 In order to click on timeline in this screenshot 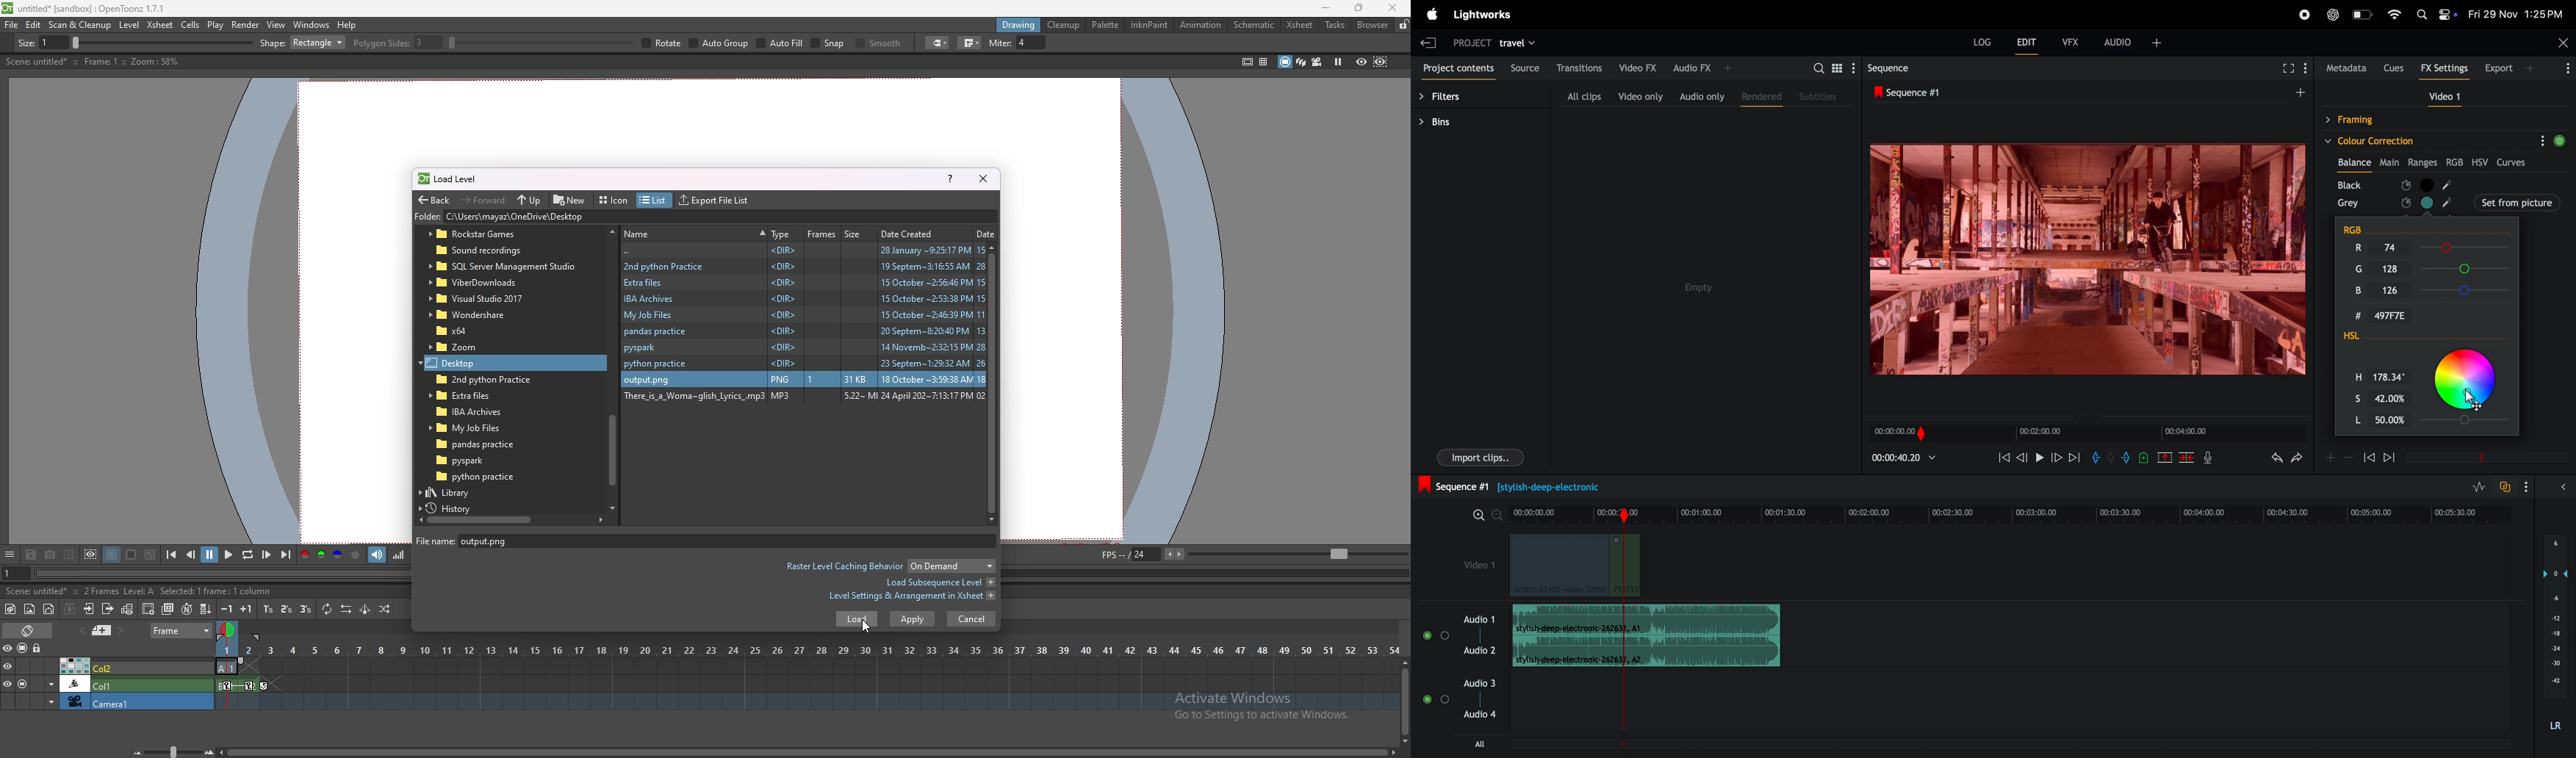, I will do `click(805, 702)`.